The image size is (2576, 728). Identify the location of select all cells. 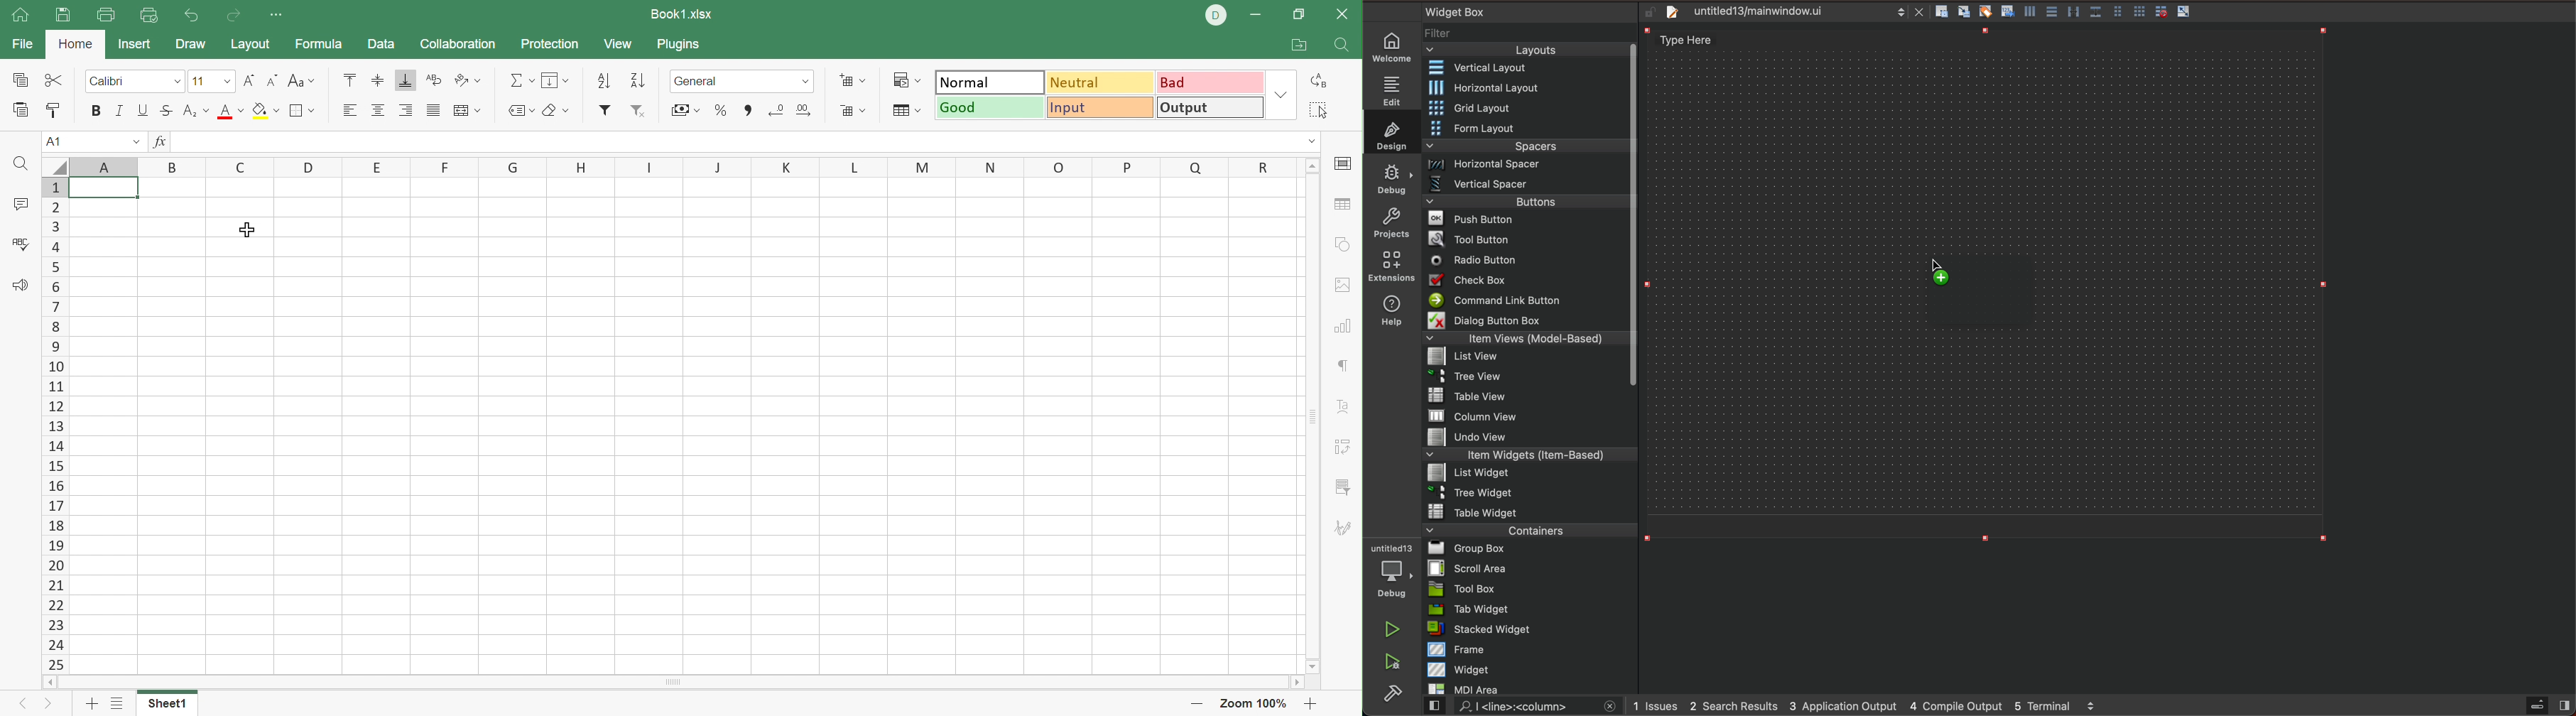
(54, 166).